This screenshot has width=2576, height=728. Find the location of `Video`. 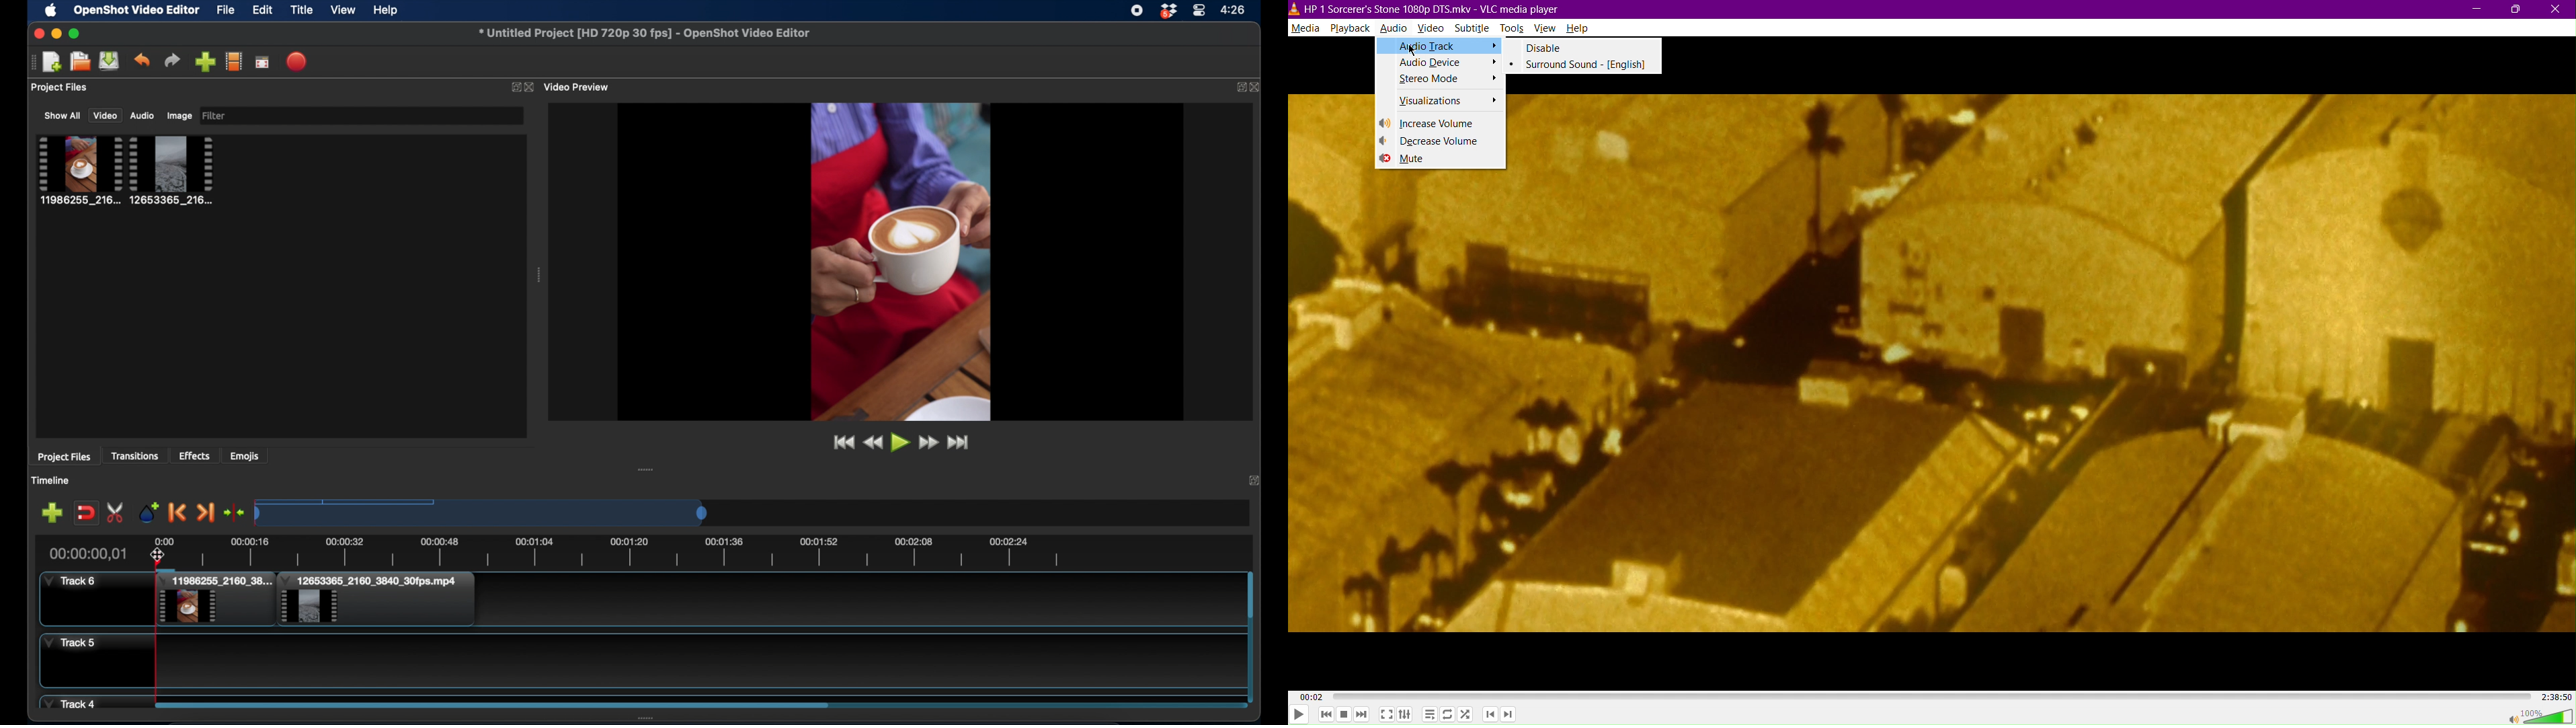

Video is located at coordinates (1433, 29).